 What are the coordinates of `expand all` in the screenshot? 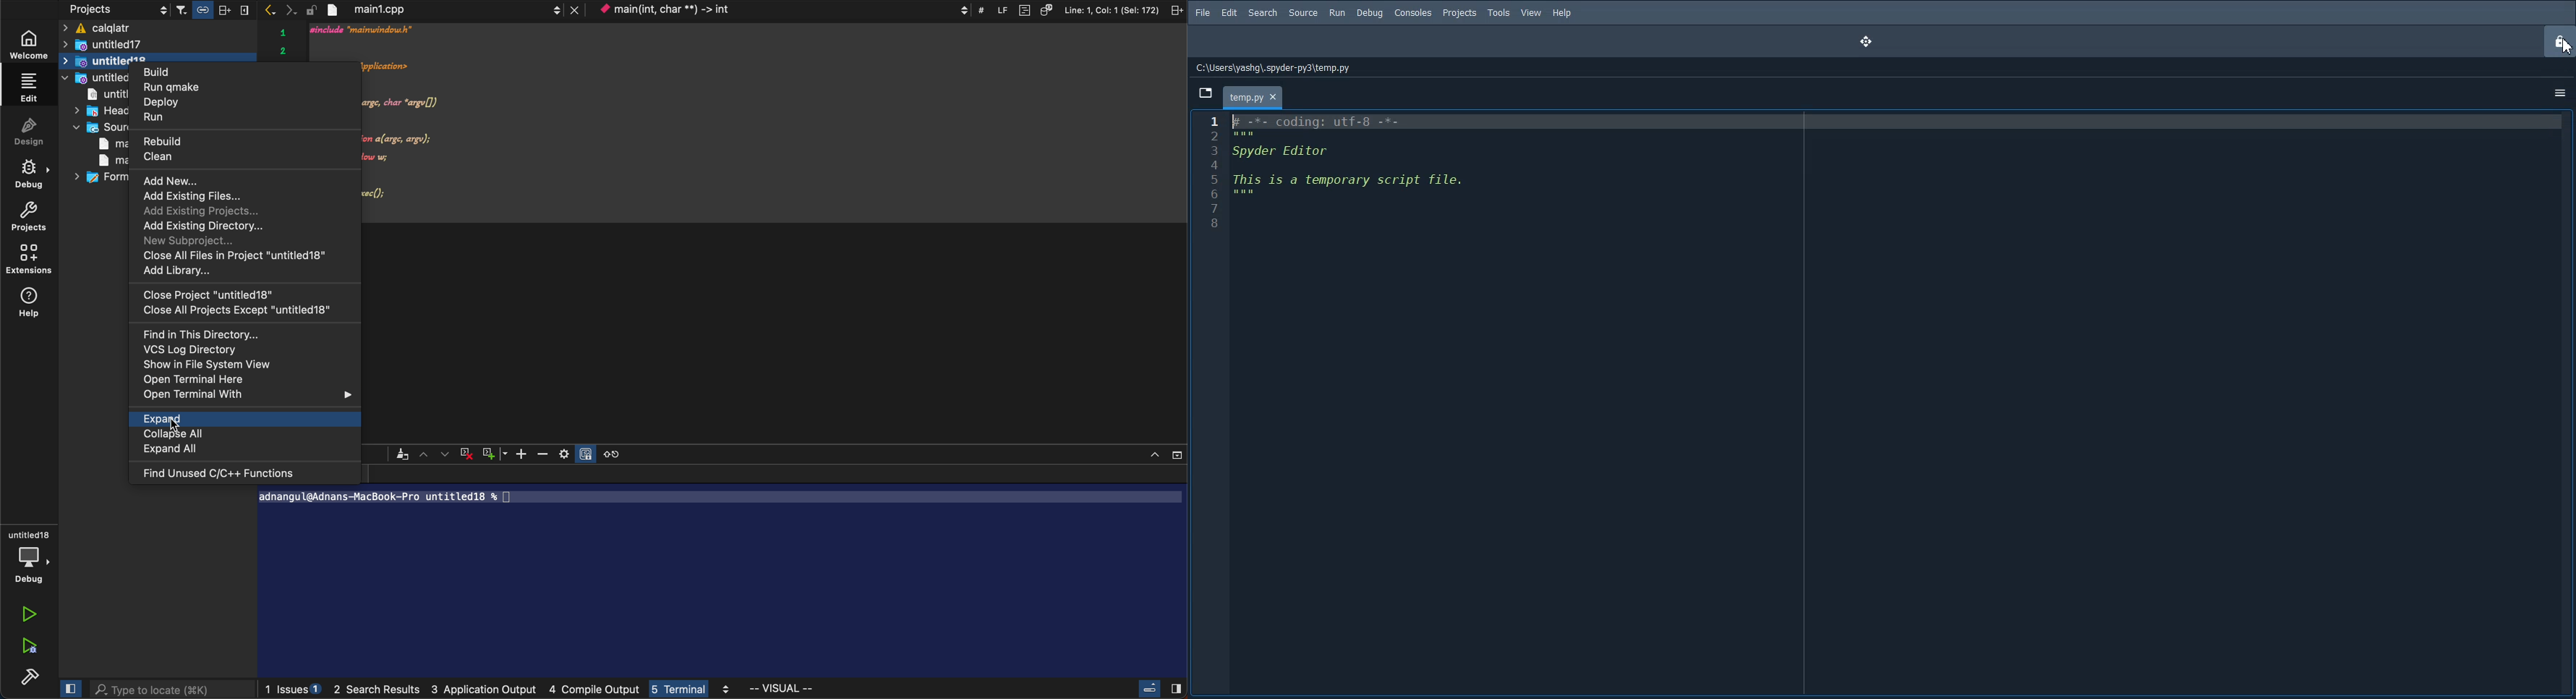 It's located at (220, 449).